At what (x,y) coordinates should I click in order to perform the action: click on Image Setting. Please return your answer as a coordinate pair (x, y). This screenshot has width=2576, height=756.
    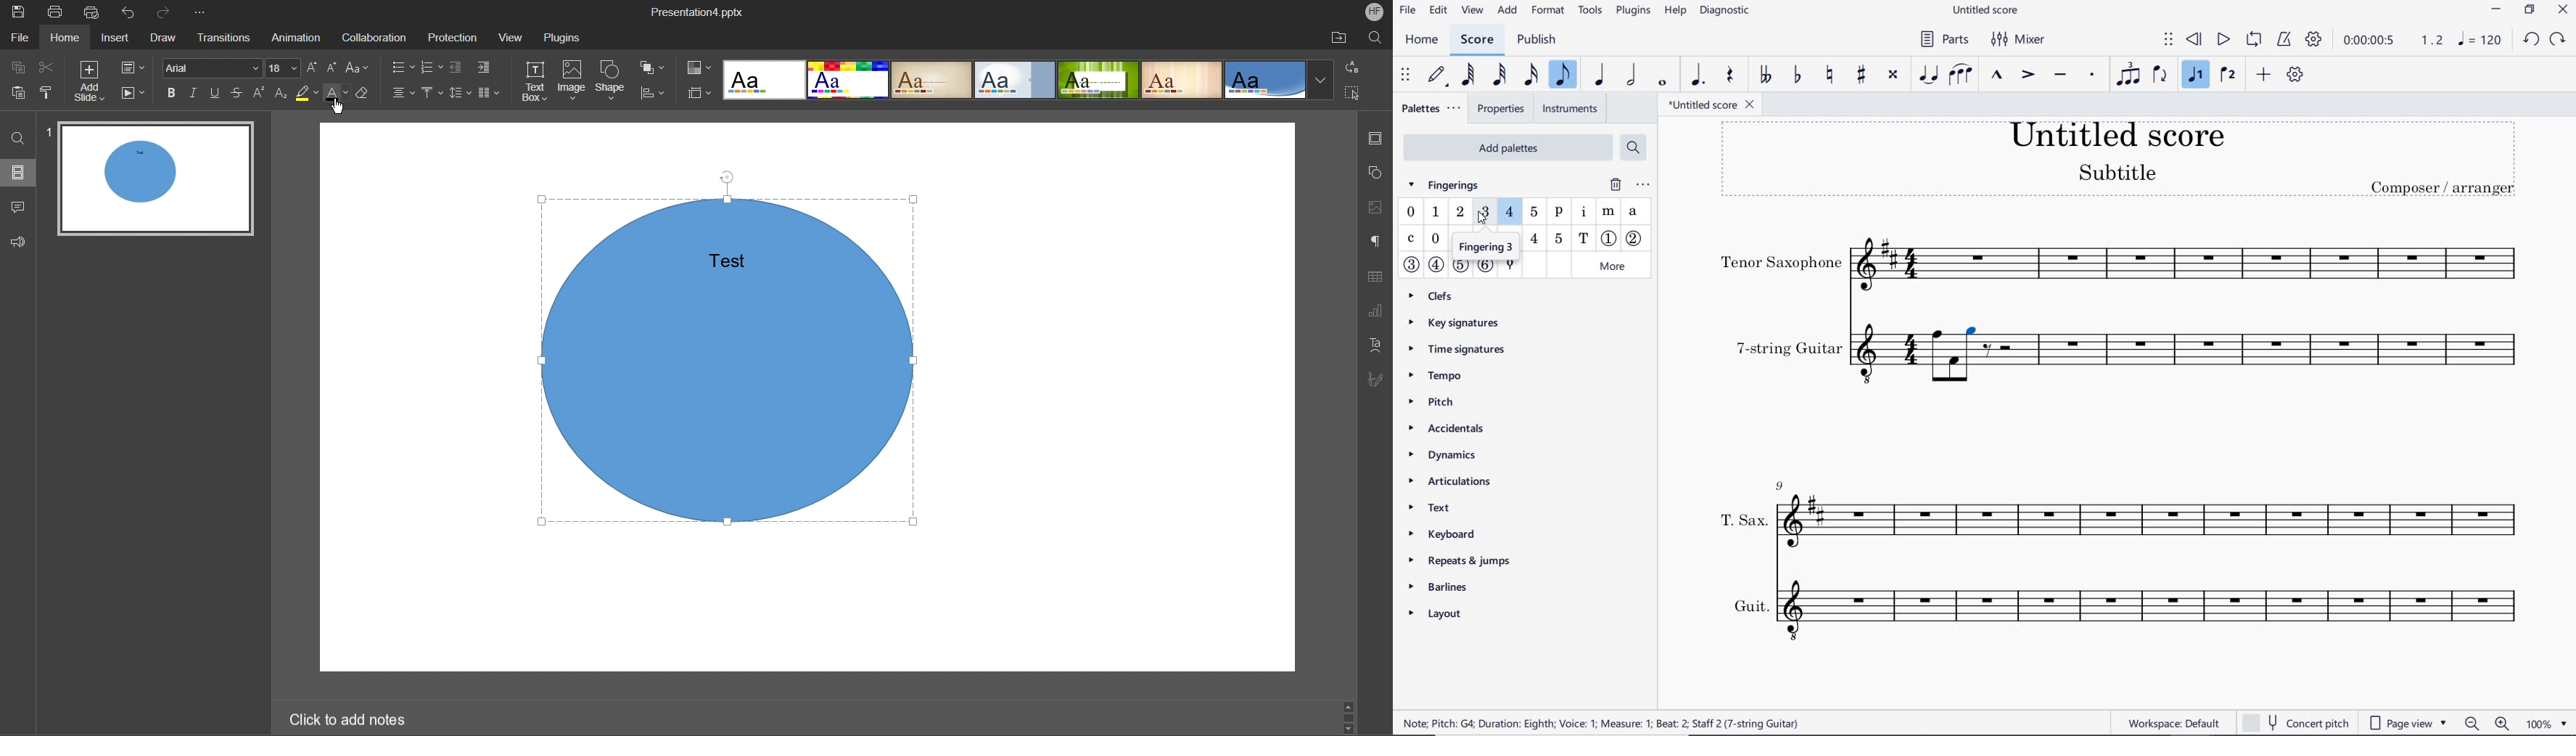
    Looking at the image, I should click on (1374, 207).